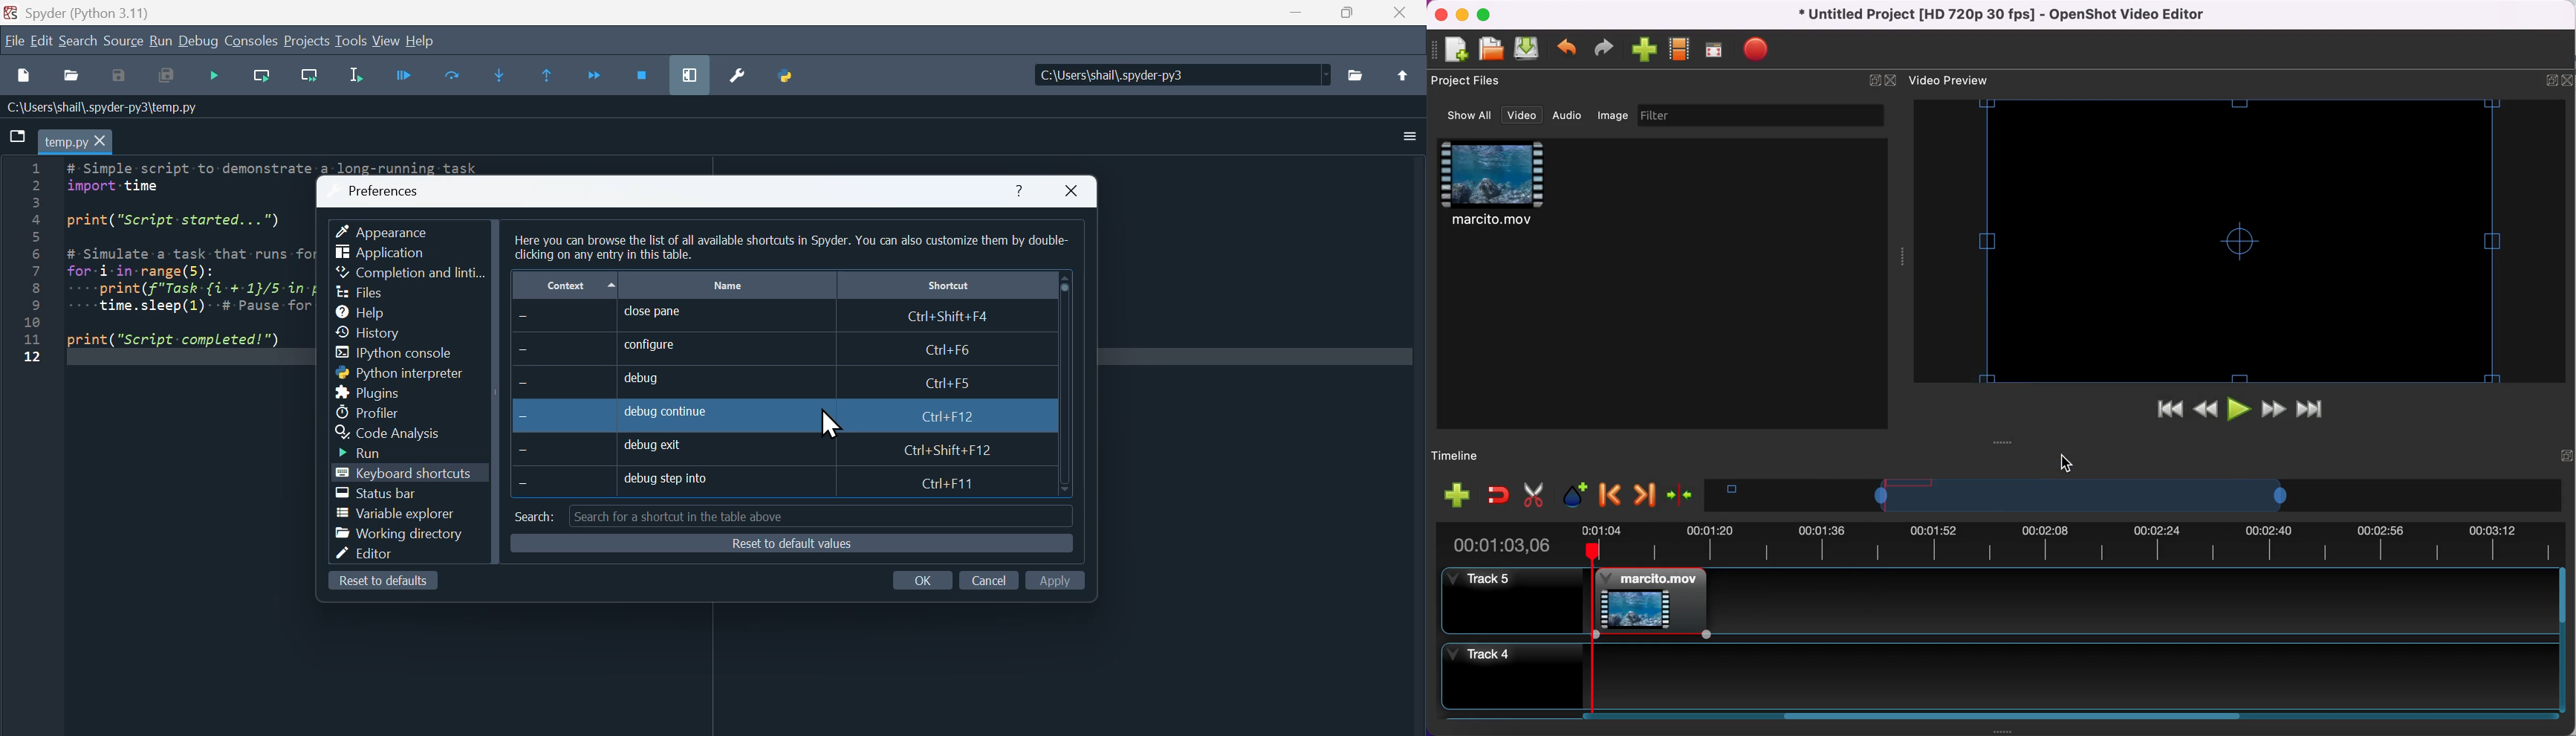 Image resolution: width=2576 pixels, height=756 pixels. Describe the element at coordinates (432, 40) in the screenshot. I see `help` at that location.